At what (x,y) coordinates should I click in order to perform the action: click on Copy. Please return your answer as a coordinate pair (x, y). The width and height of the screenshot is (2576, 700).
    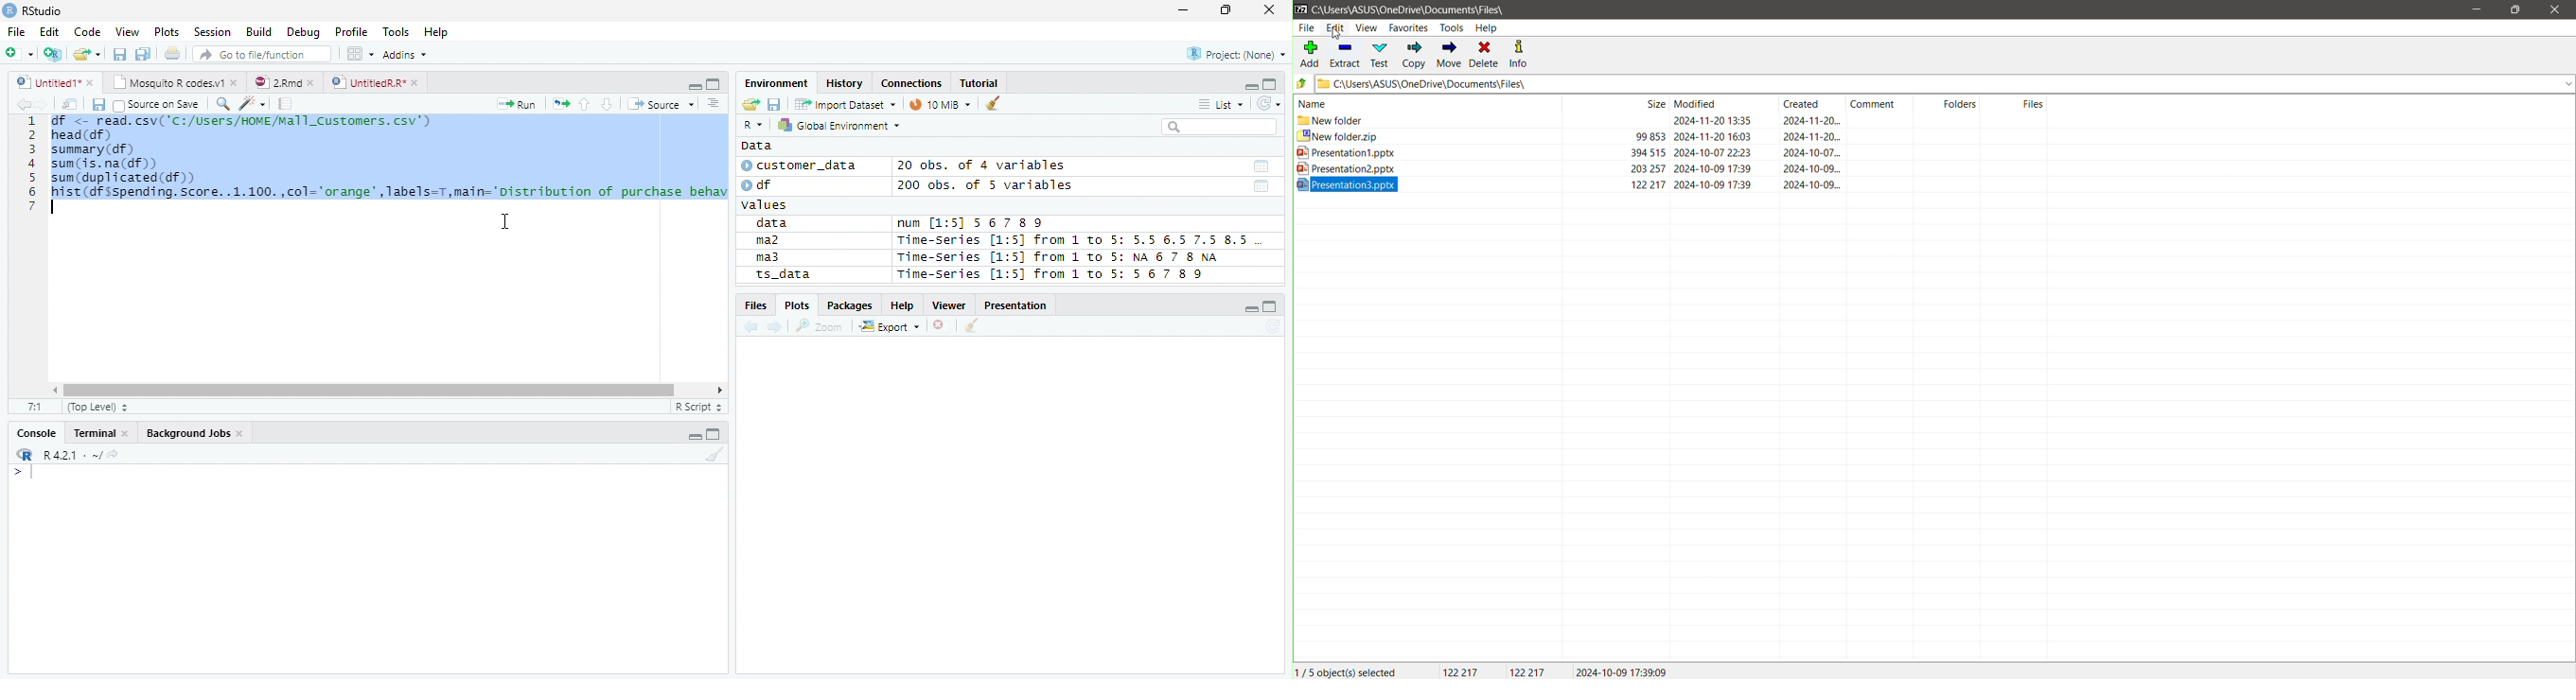
    Looking at the image, I should click on (1414, 54).